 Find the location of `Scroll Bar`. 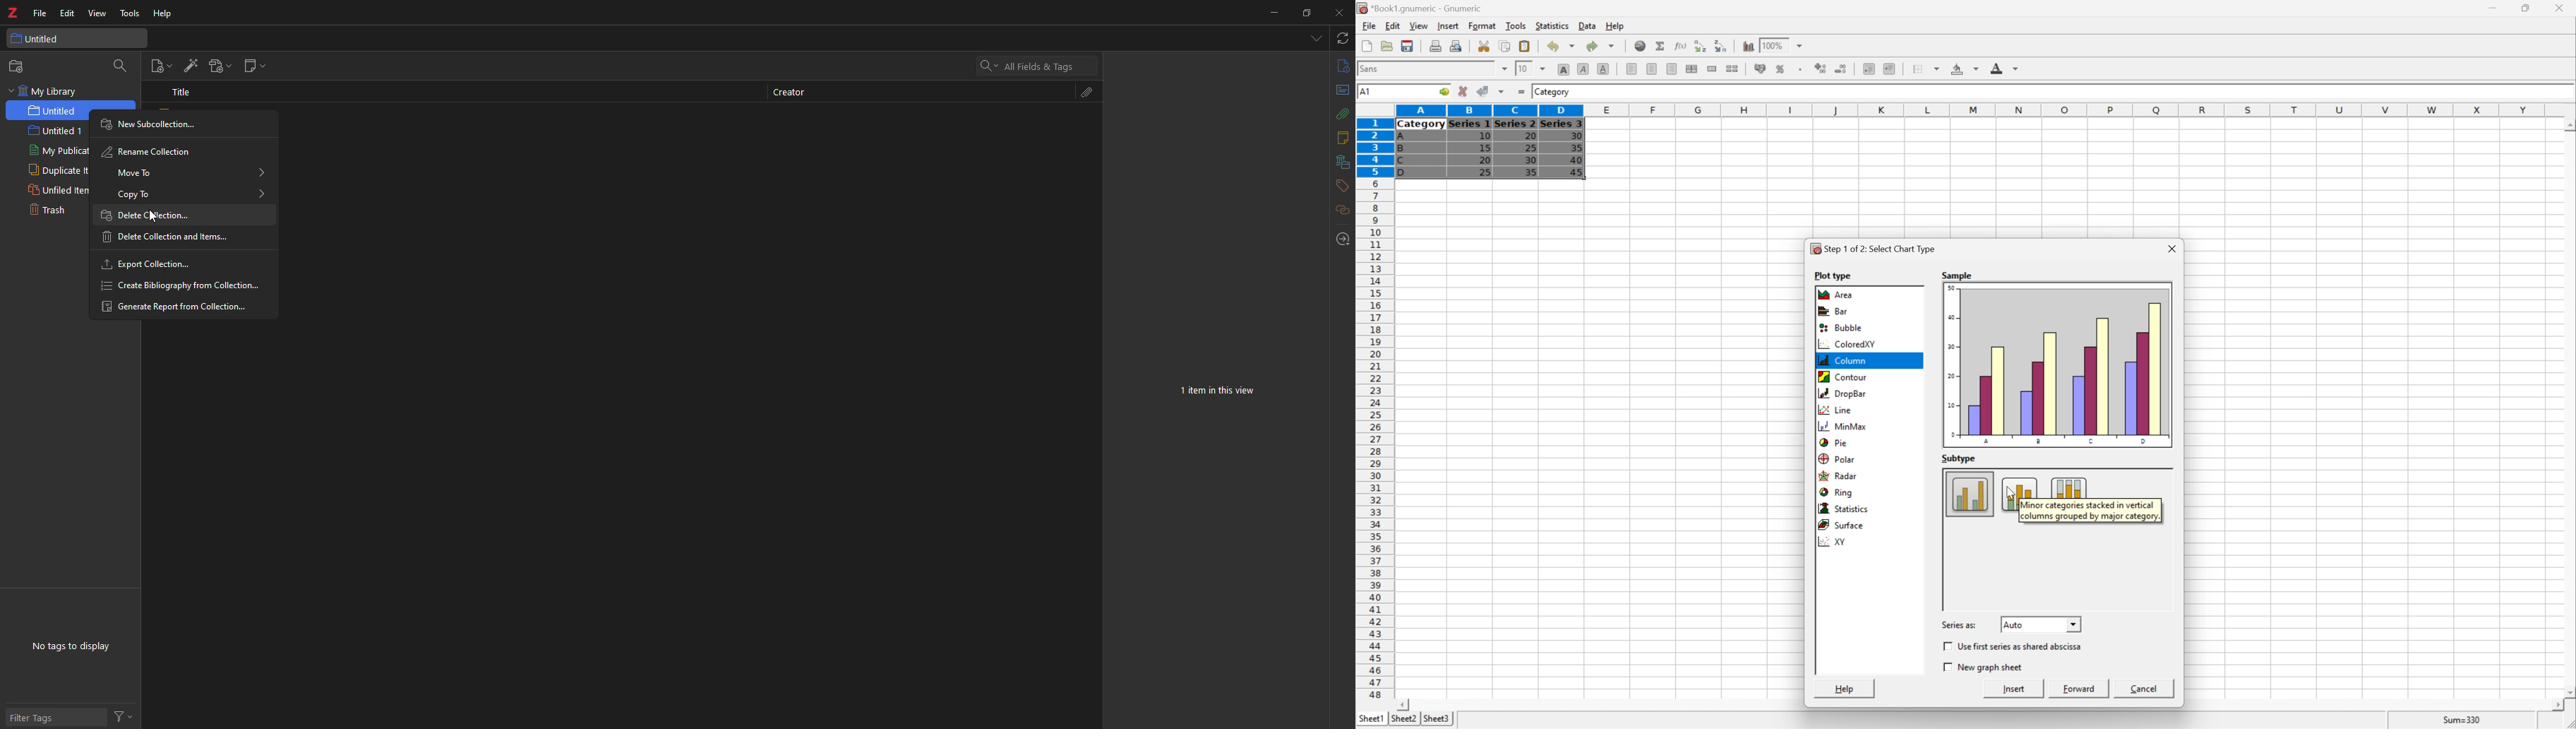

Scroll Bar is located at coordinates (2166, 539).